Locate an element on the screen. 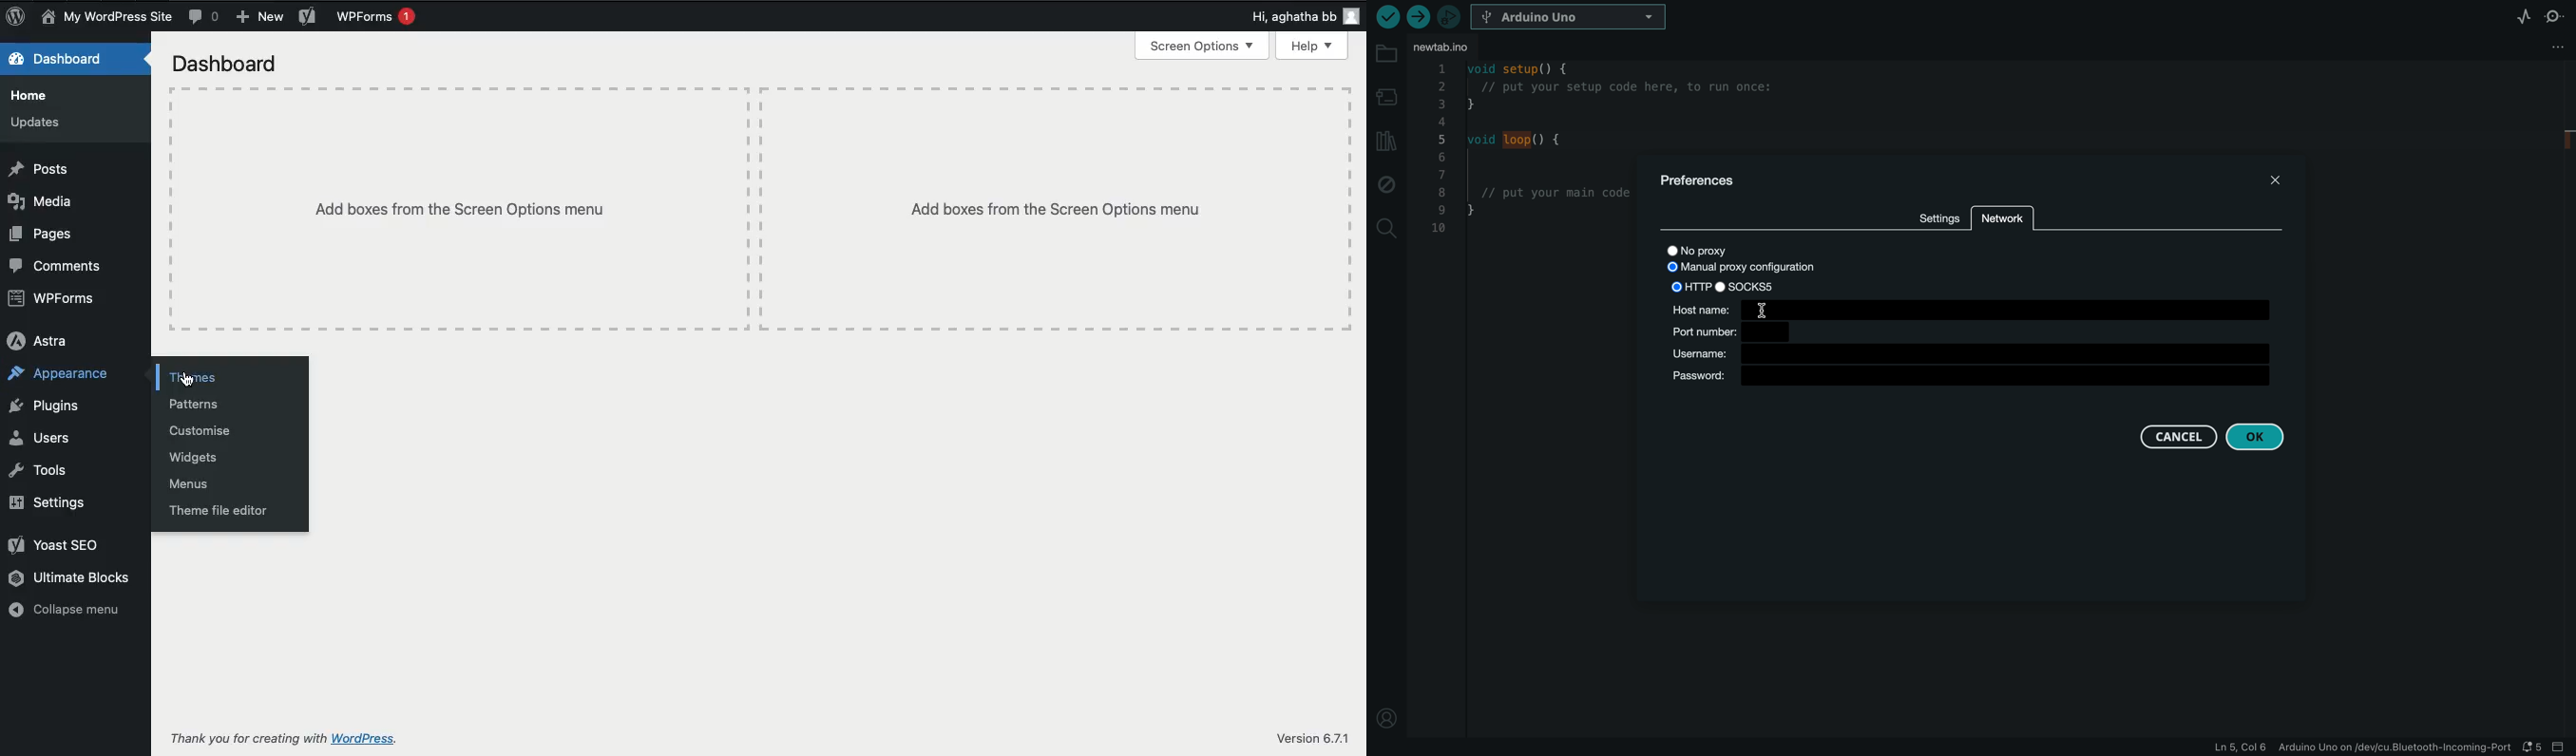  Theme file edits is located at coordinates (219, 510).